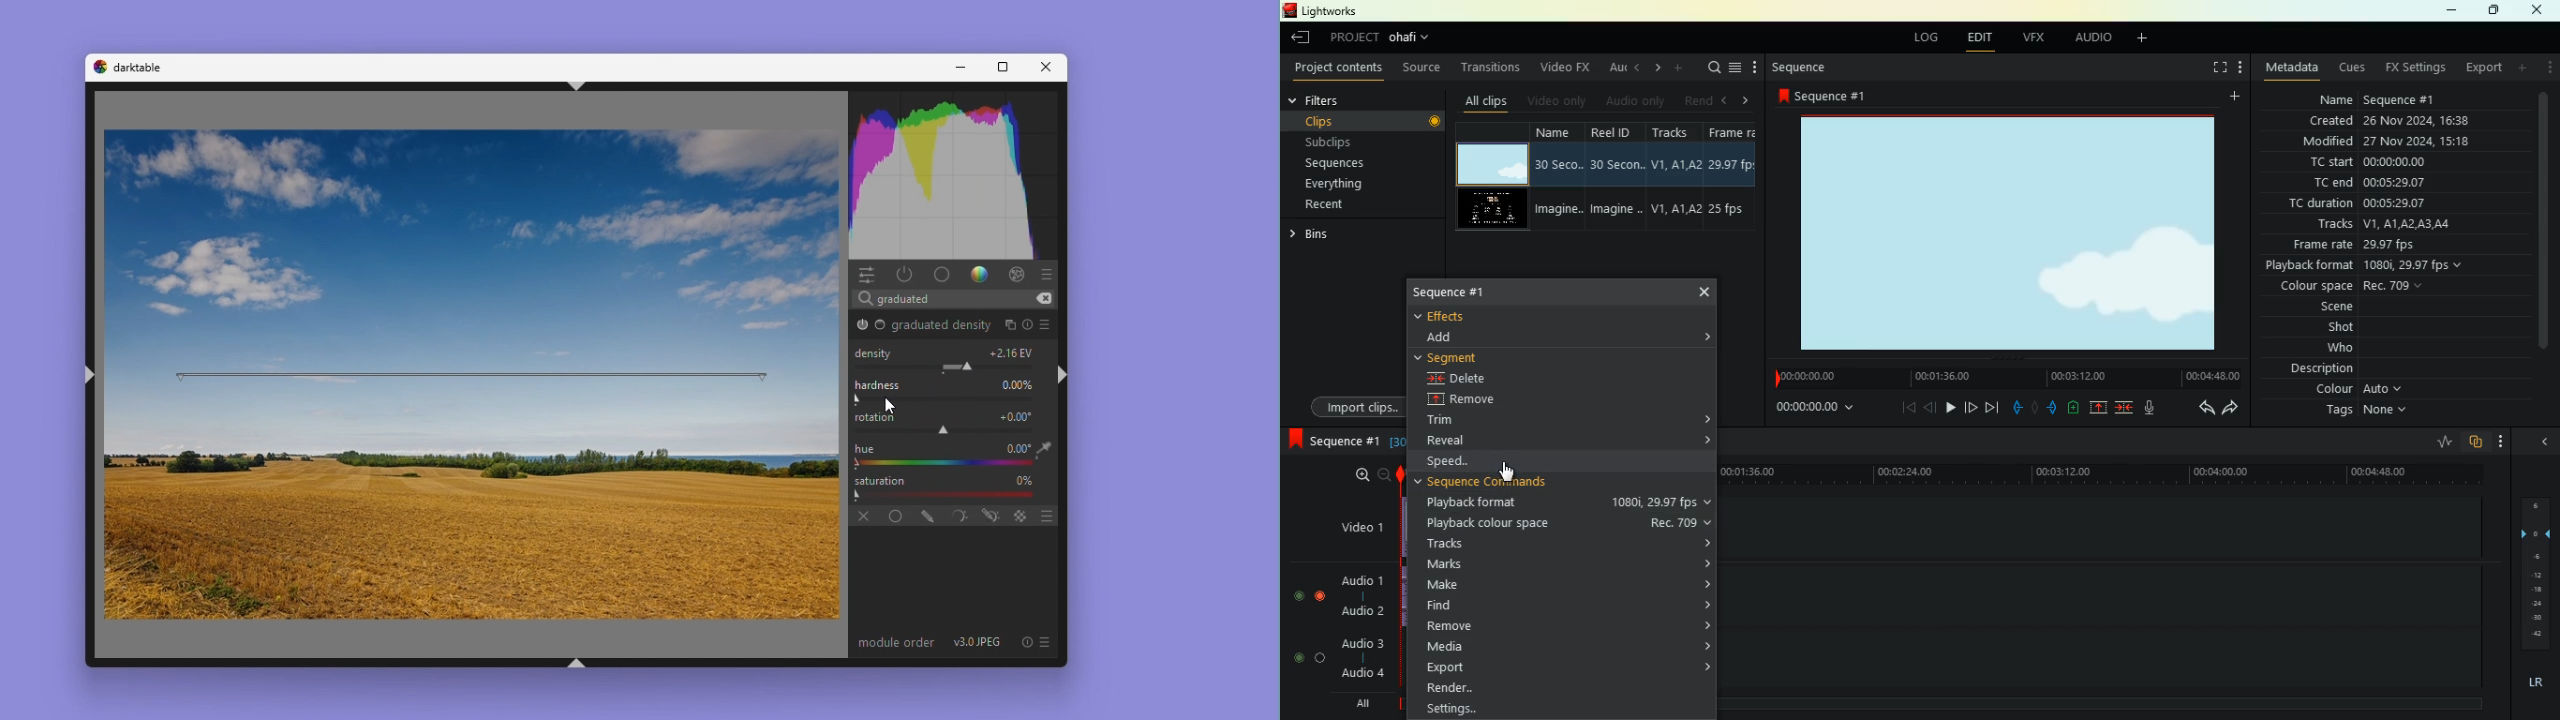  Describe the element at coordinates (938, 464) in the screenshot. I see `color picker` at that location.